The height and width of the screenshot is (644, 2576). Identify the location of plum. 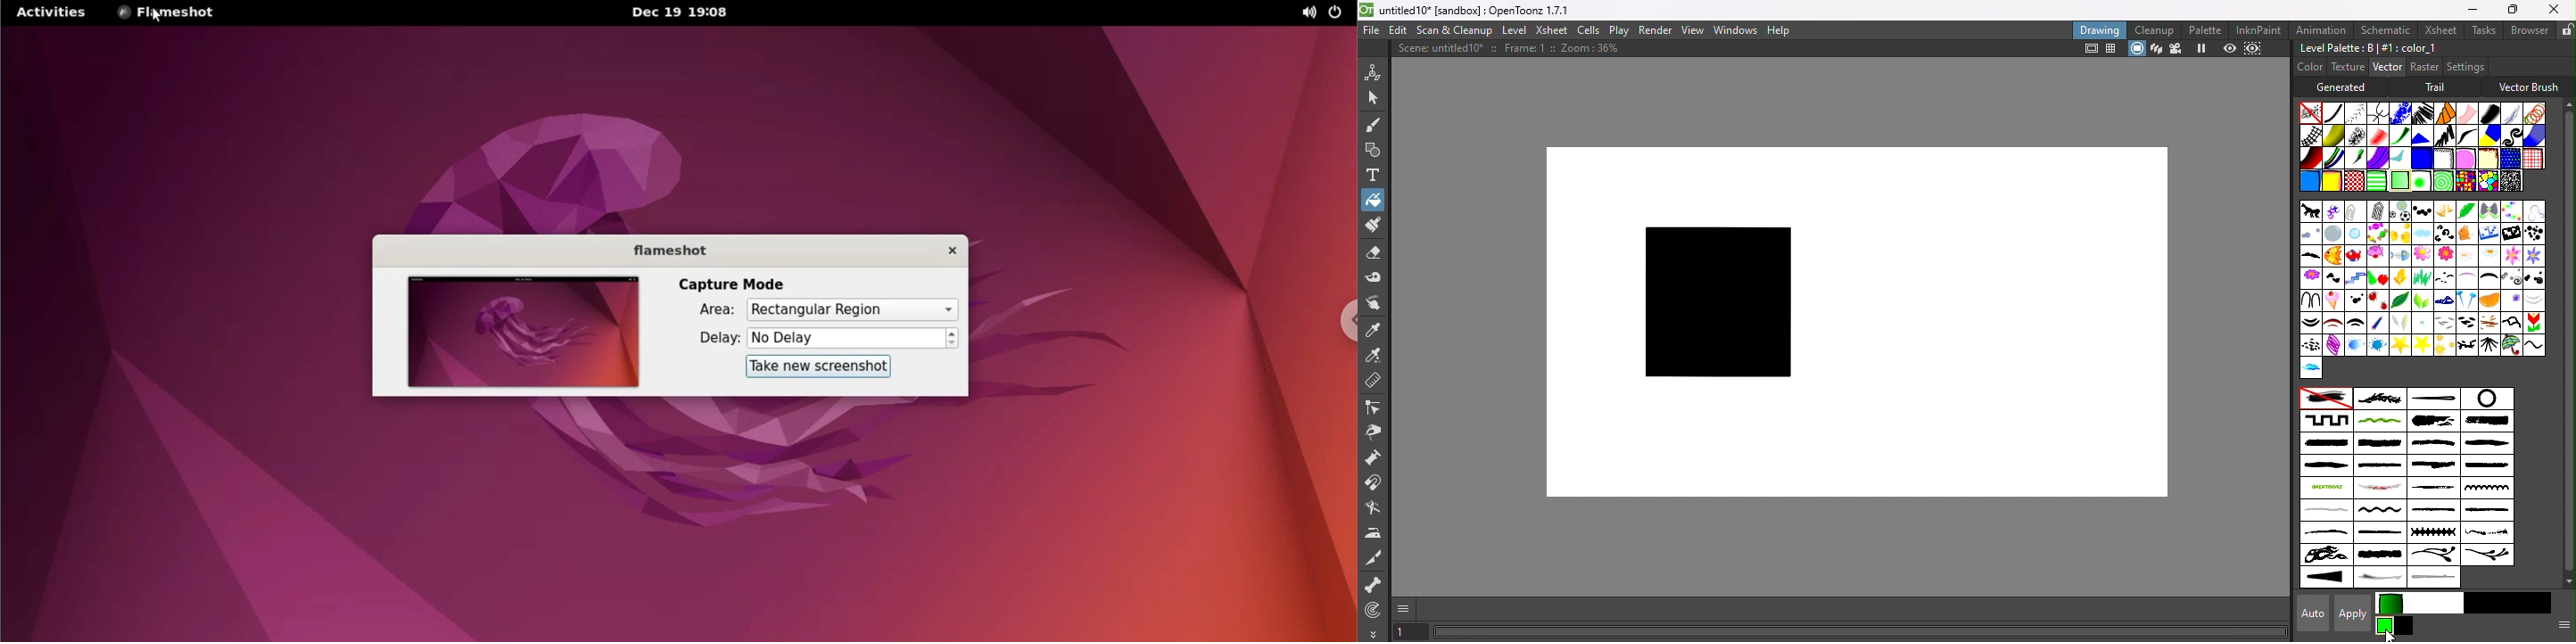
(2404, 323).